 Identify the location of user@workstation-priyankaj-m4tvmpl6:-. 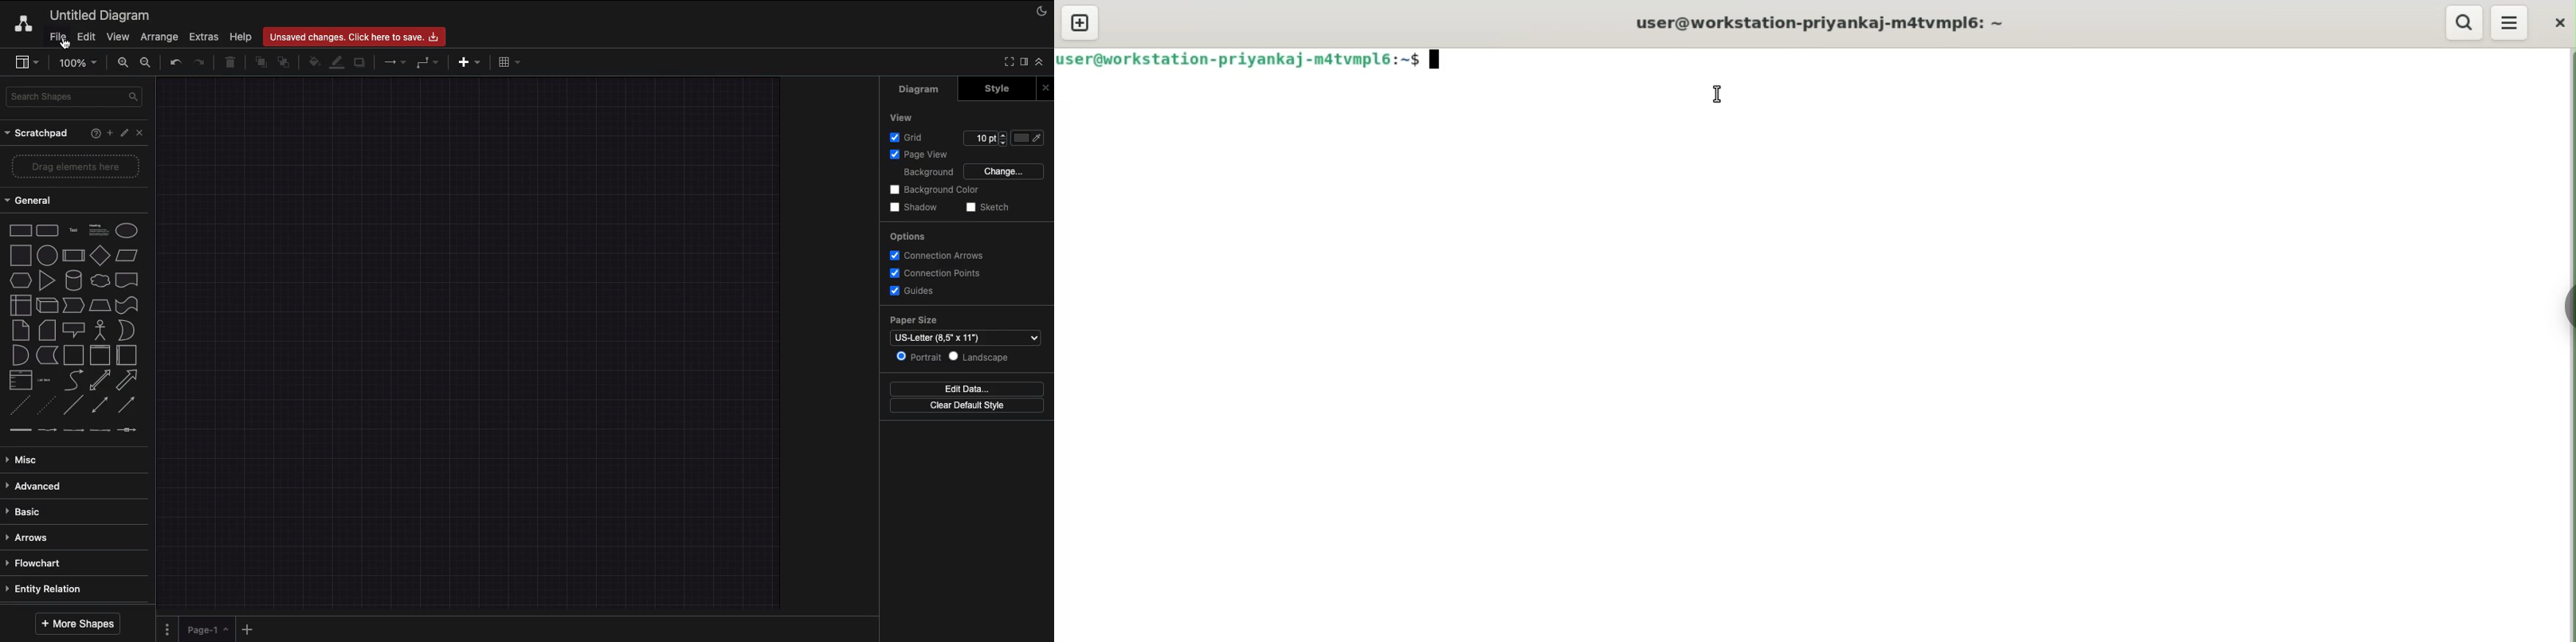
(1820, 23).